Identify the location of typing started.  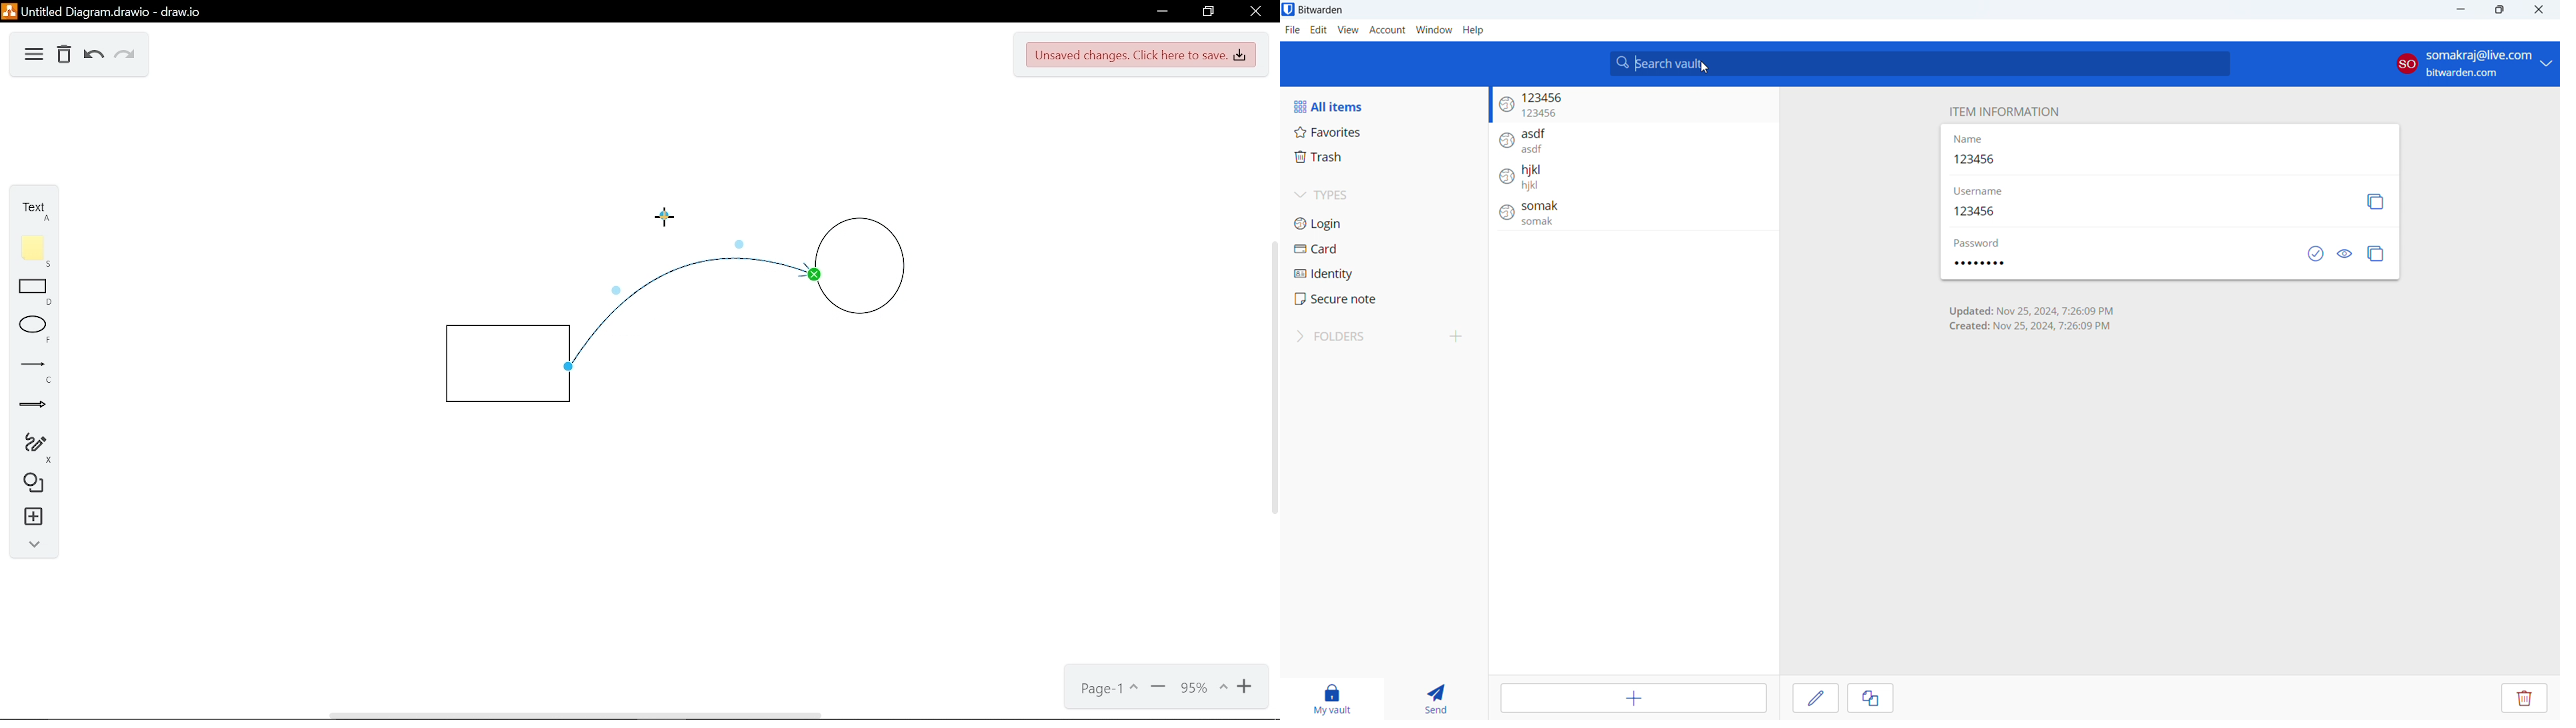
(1635, 63).